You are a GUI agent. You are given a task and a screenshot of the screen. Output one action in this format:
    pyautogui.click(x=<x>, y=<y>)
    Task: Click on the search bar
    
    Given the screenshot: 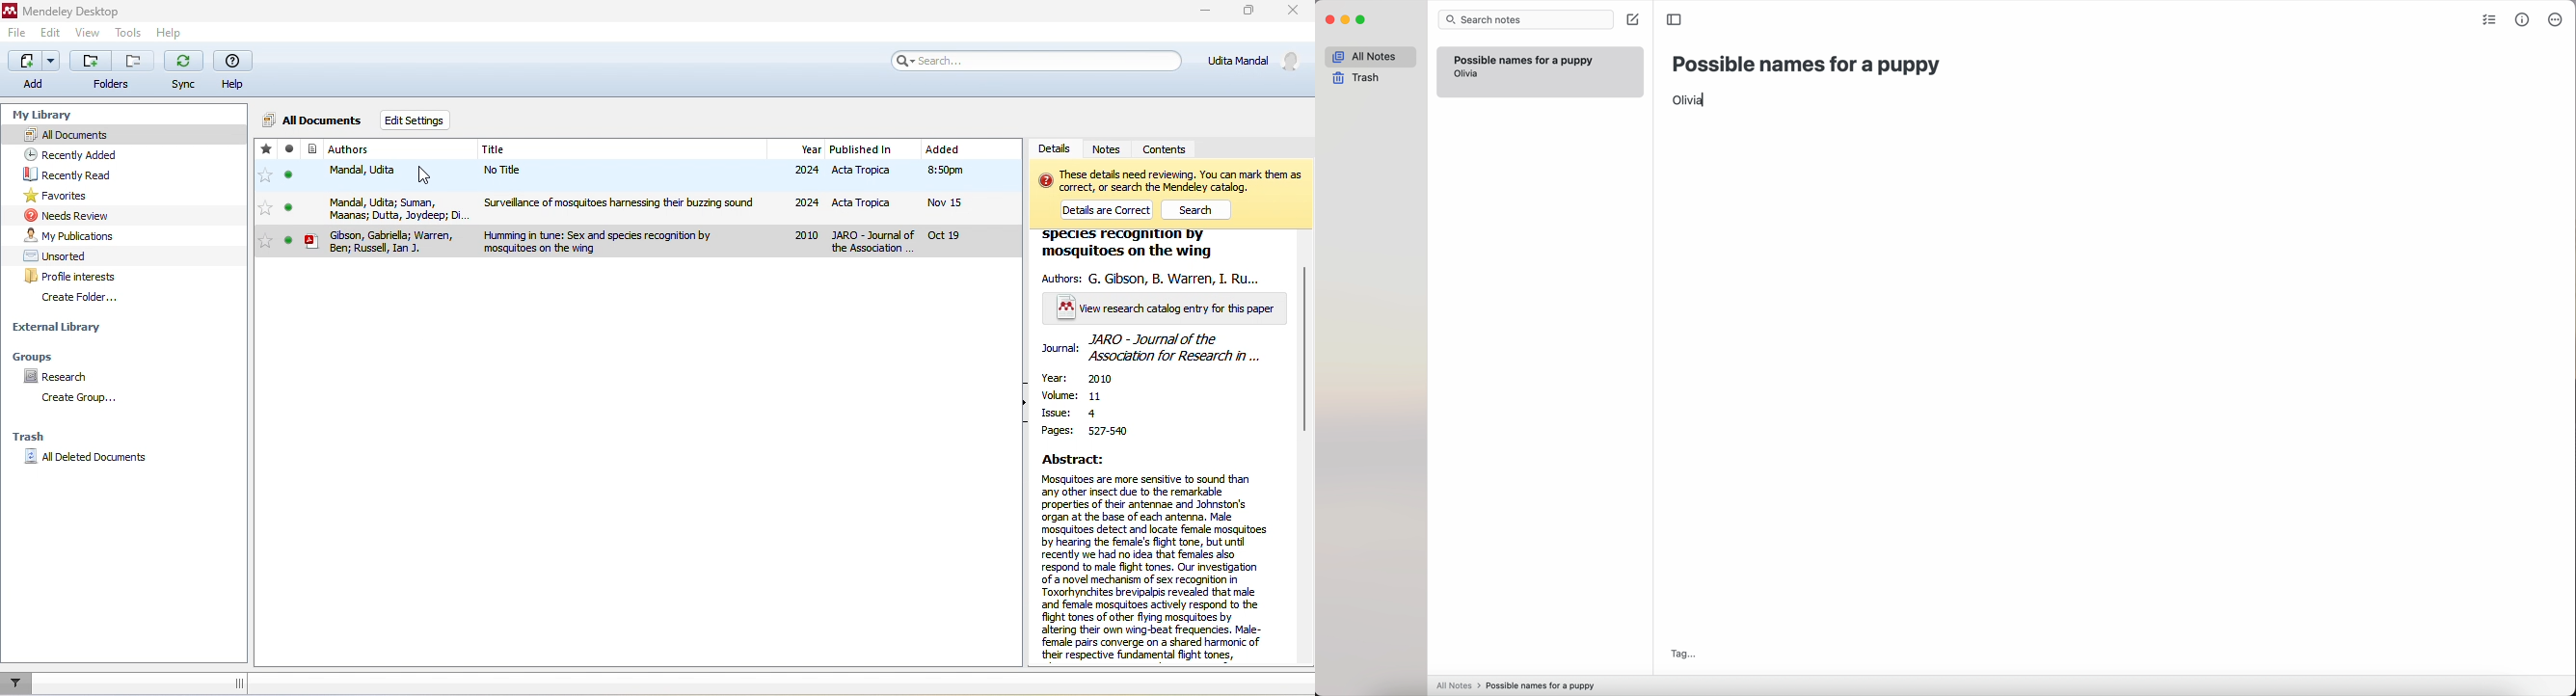 What is the action you would take?
    pyautogui.click(x=1035, y=60)
    